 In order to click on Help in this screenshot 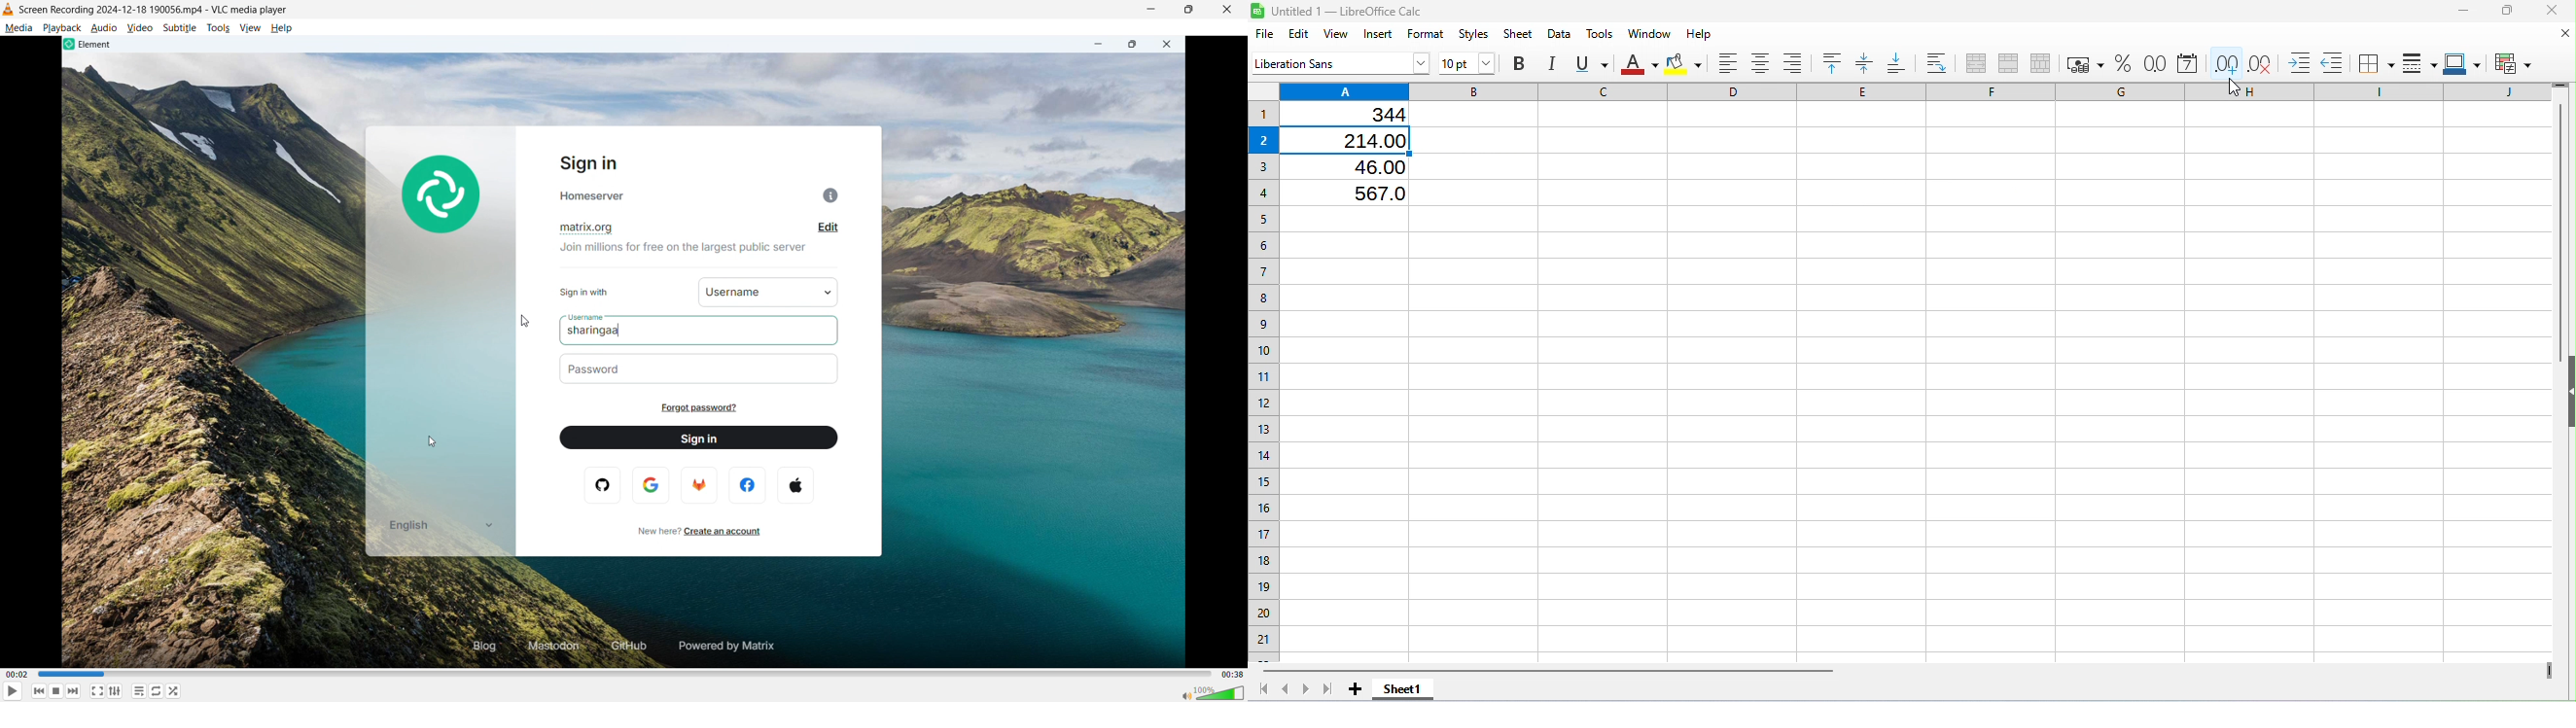, I will do `click(1696, 32)`.